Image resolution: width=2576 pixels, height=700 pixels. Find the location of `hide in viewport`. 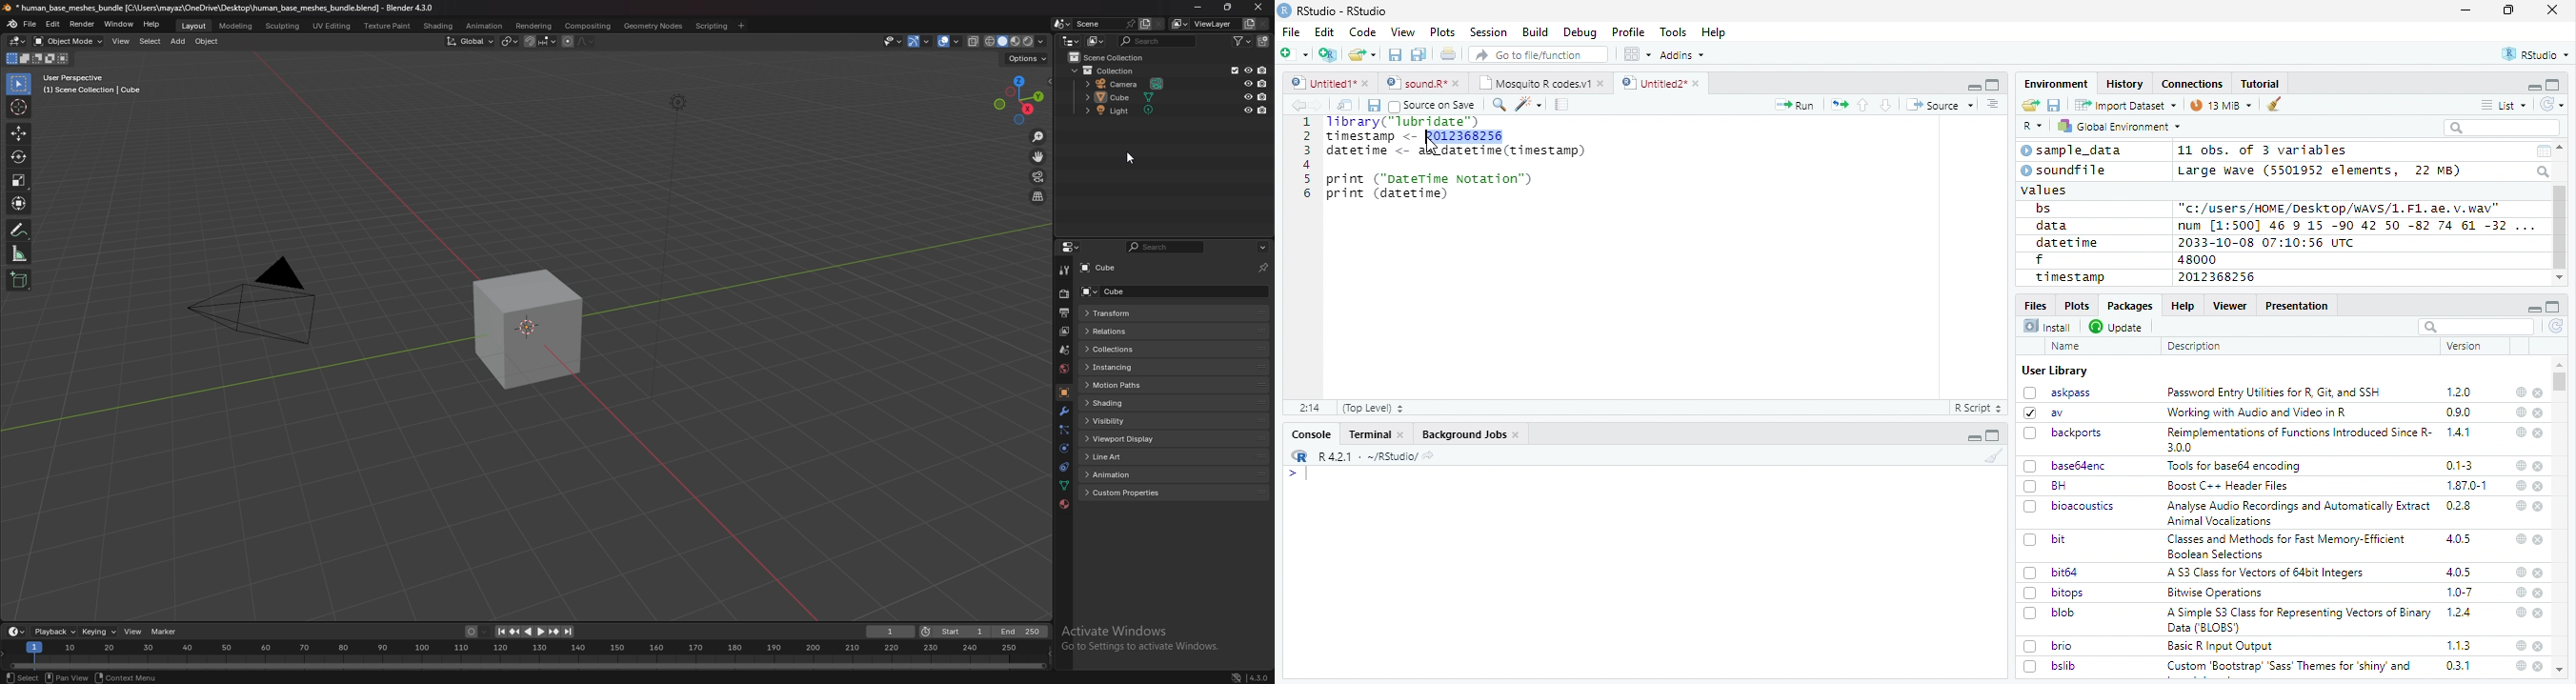

hide in viewport is located at coordinates (1248, 110).